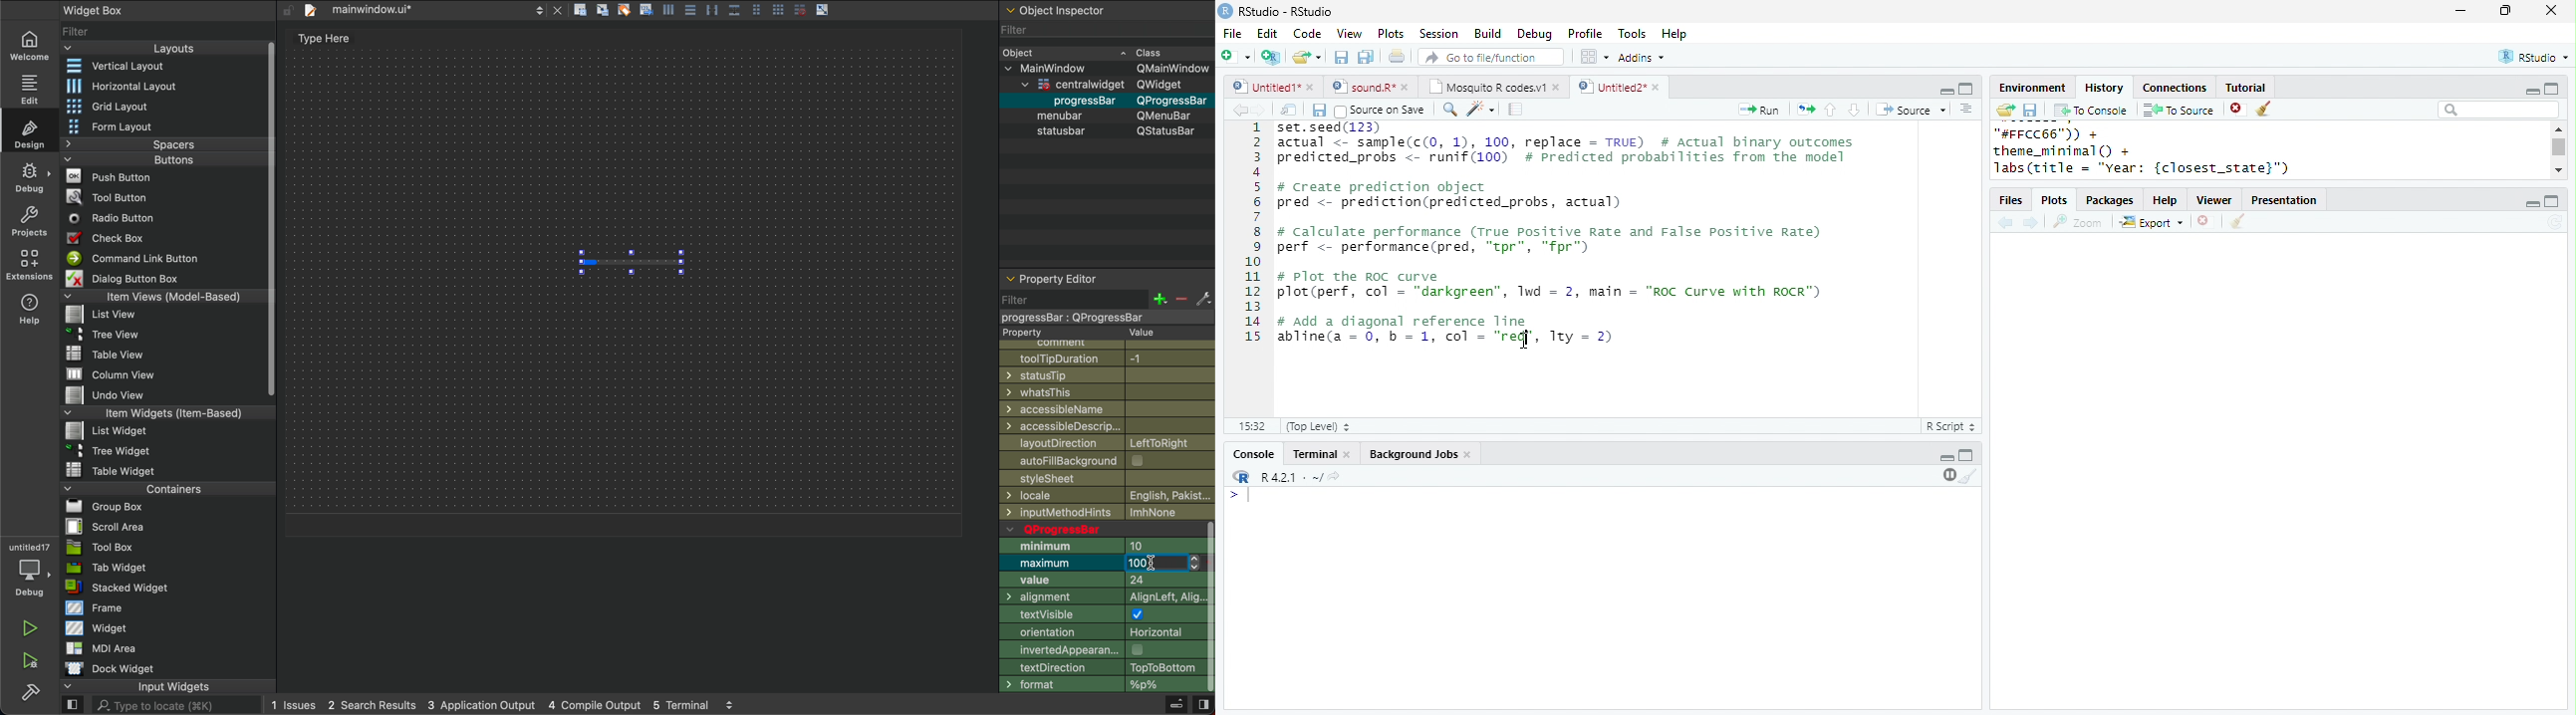 This screenshot has width=2576, height=728. I want to click on R Script, so click(1951, 425).